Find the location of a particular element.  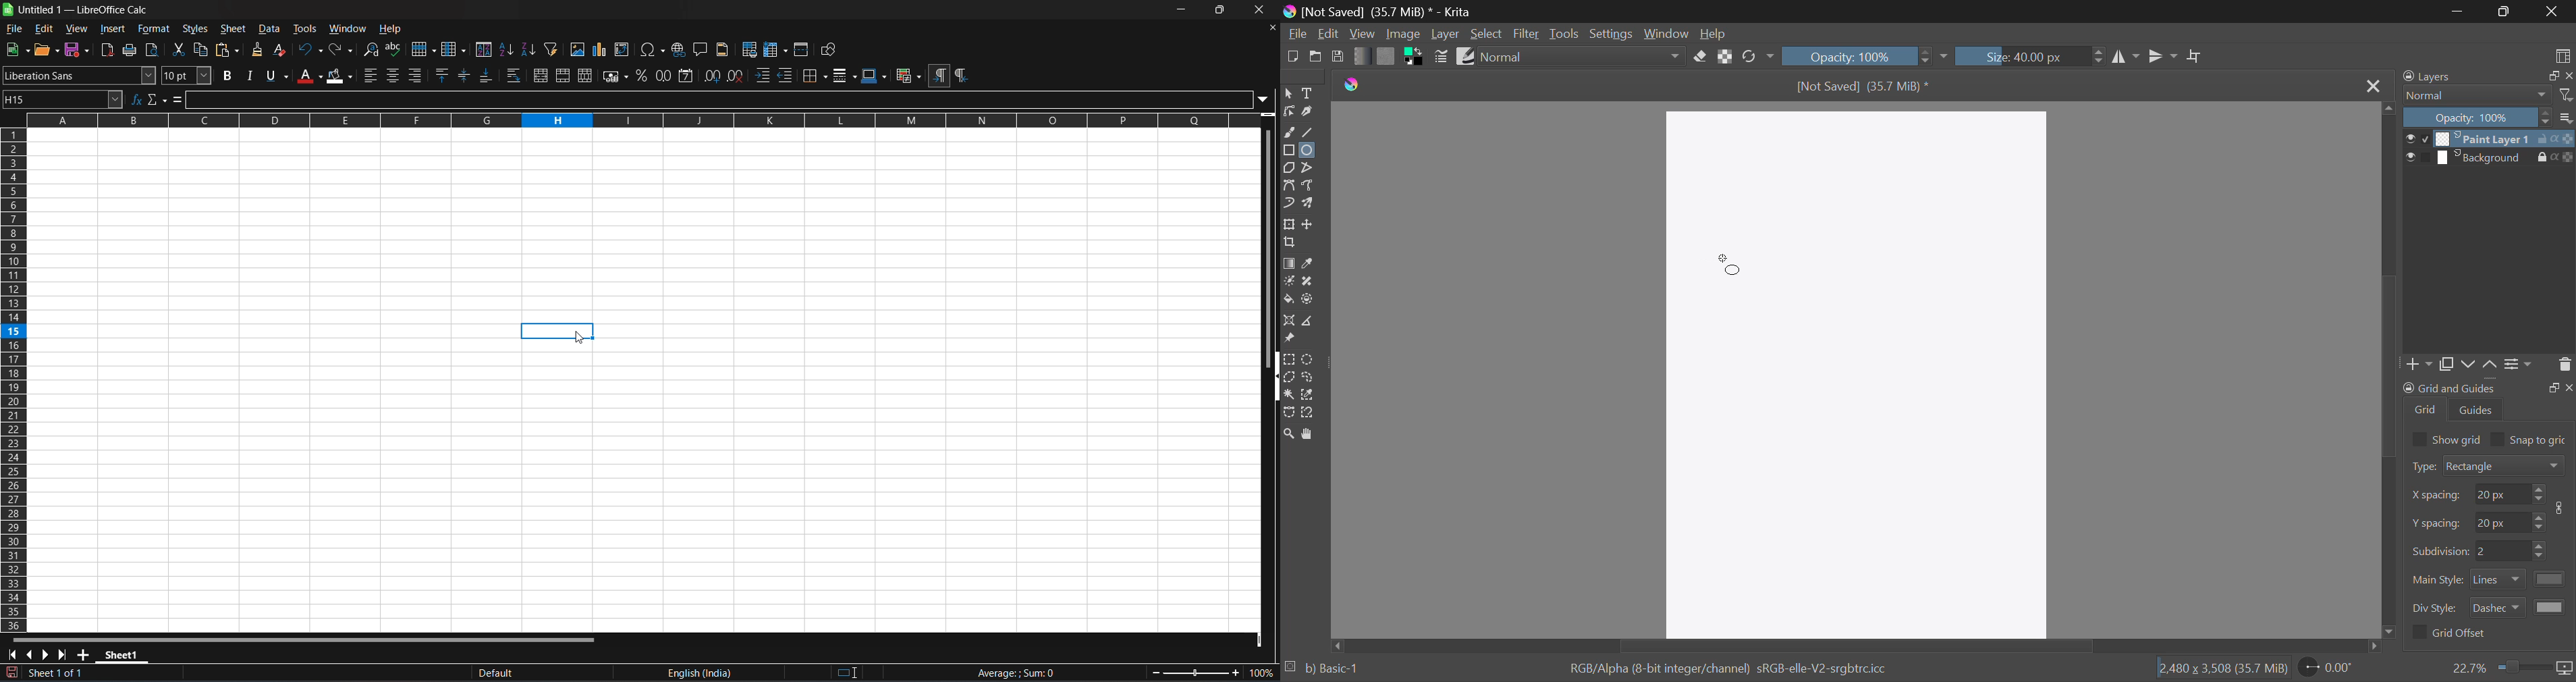

open is located at coordinates (47, 49).